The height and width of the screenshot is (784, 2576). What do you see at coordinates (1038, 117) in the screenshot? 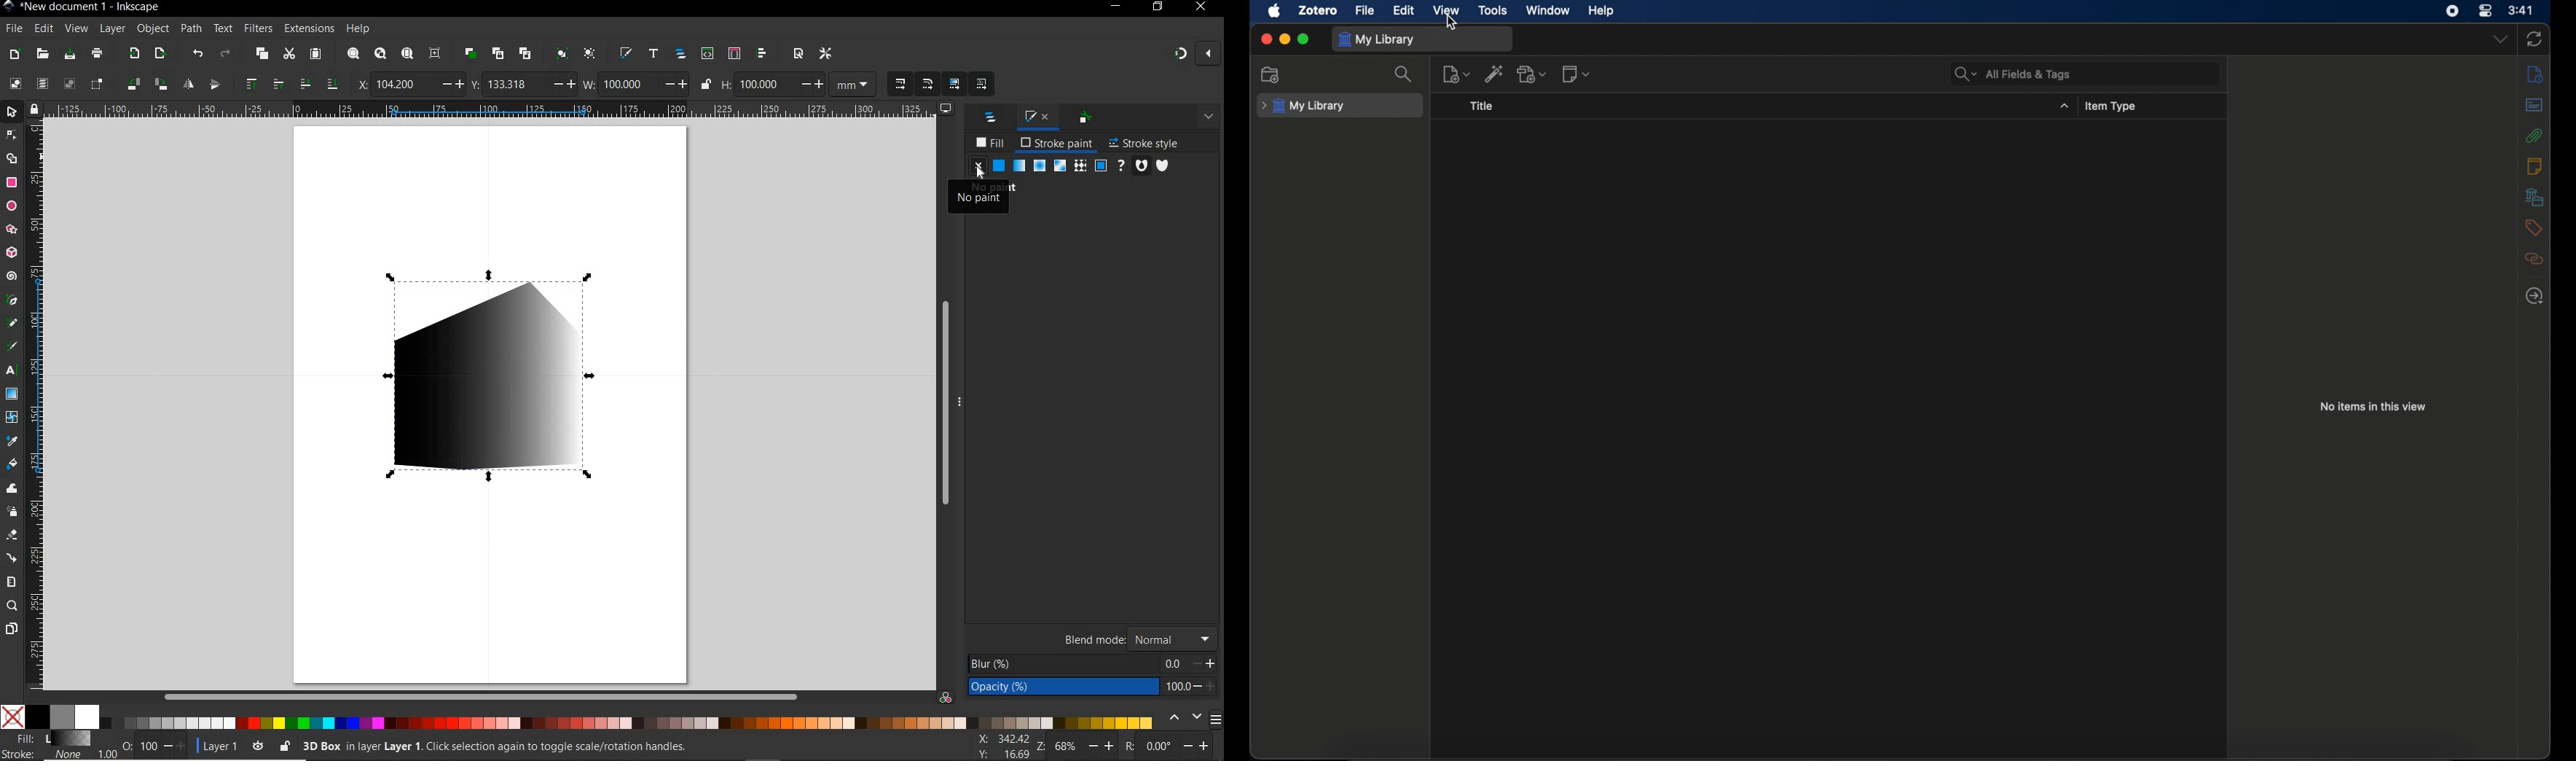
I see `FILL AND STROKE` at bounding box center [1038, 117].